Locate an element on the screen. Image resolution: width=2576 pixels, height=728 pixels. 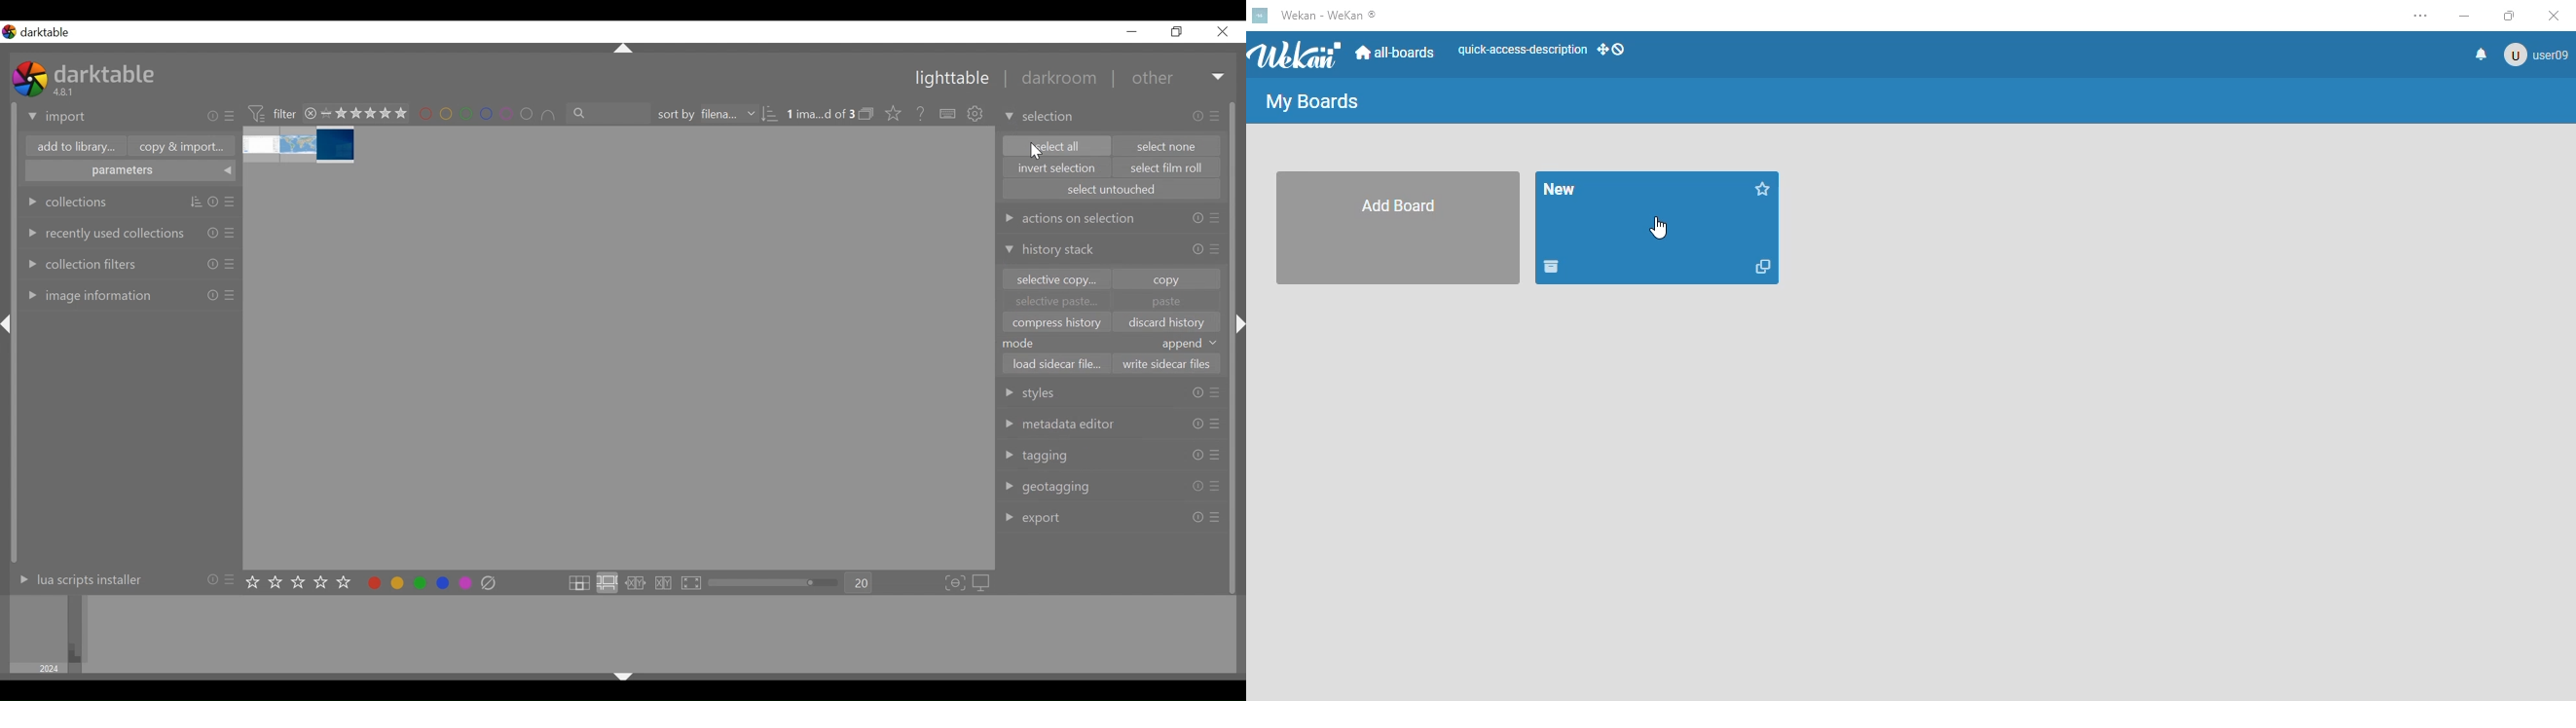
logo is located at coordinates (9, 32).